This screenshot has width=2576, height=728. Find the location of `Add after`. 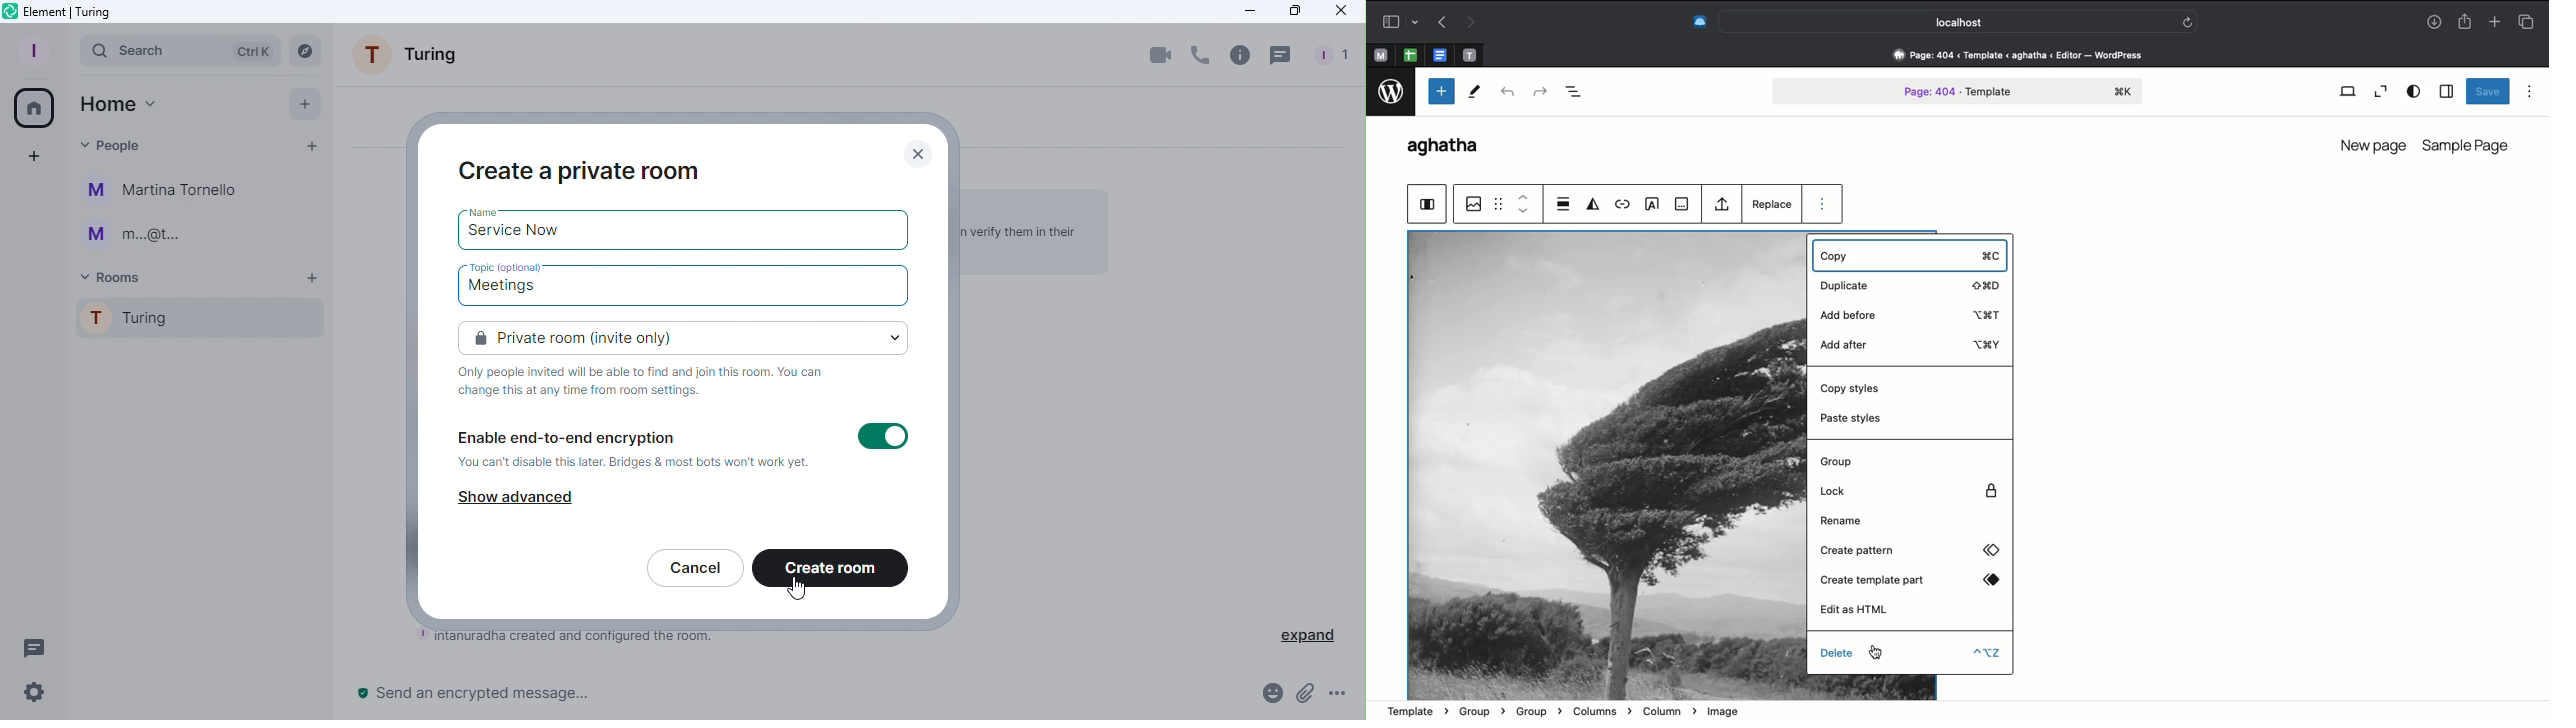

Add after is located at coordinates (1907, 343).